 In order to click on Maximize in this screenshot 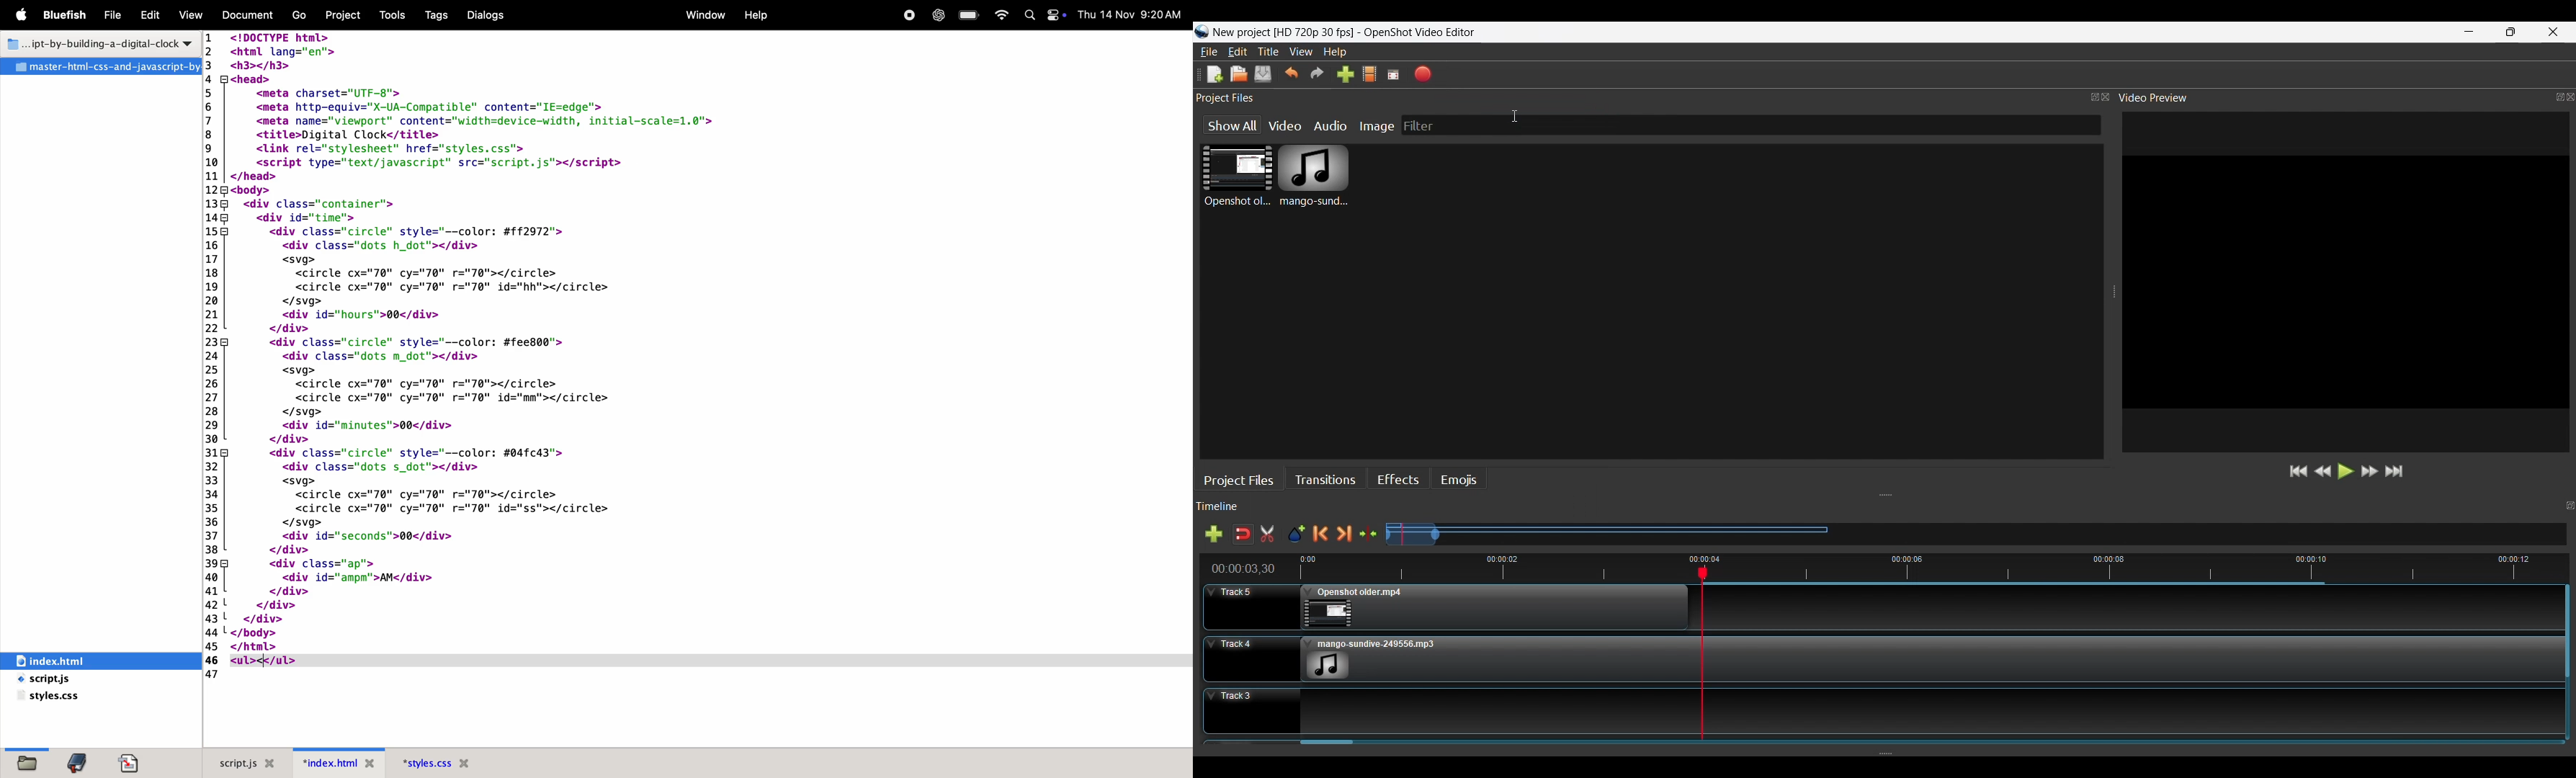, I will do `click(2512, 32)`.